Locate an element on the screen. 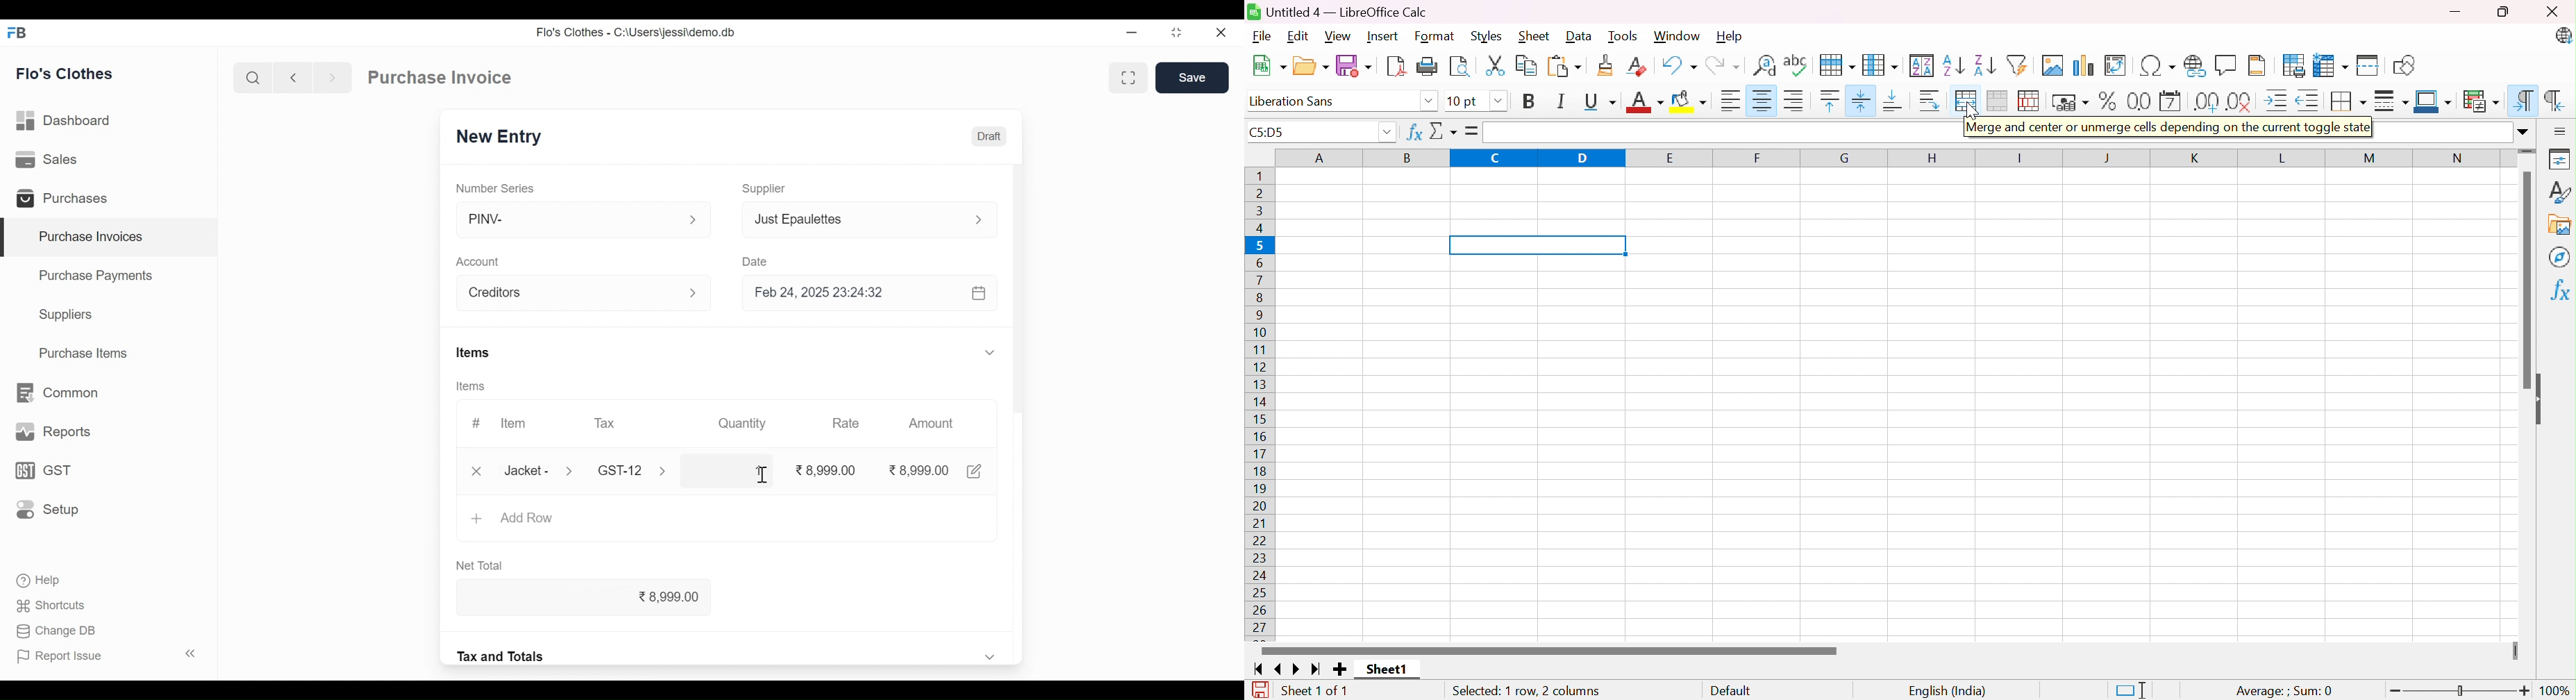 This screenshot has height=700, width=2576. Purchase Payments is located at coordinates (95, 275).